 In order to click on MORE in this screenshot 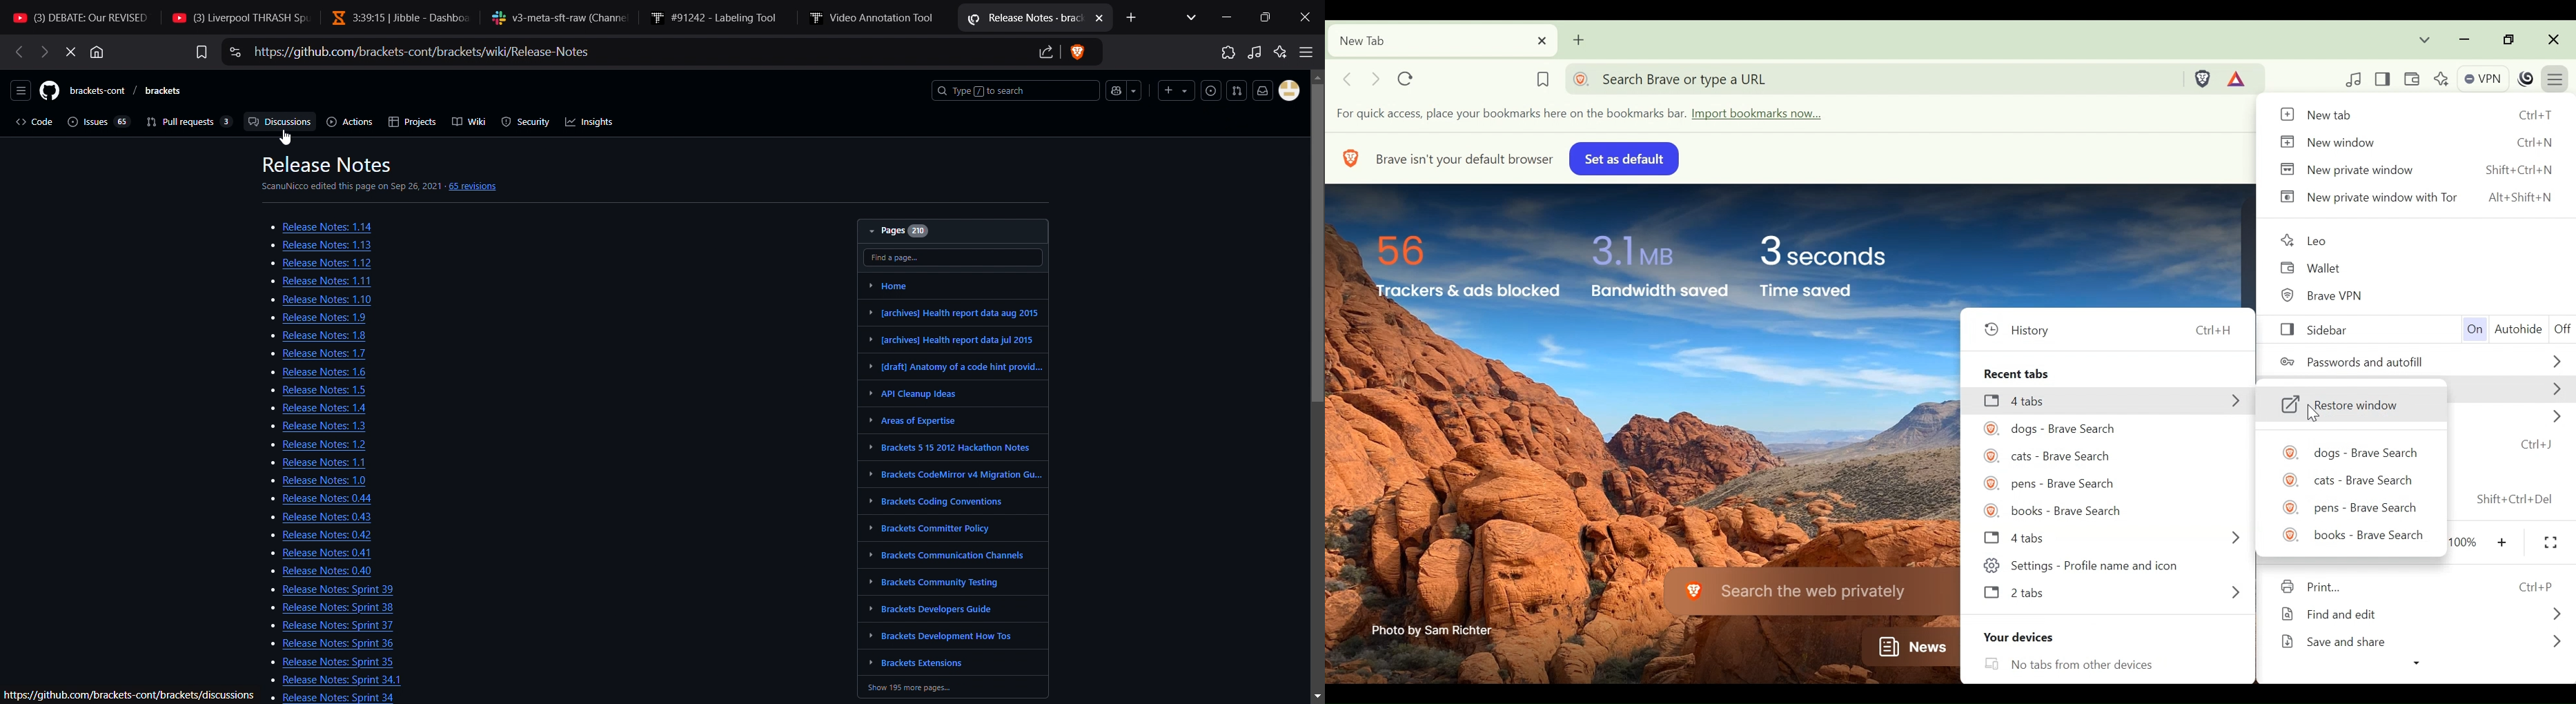, I will do `click(2231, 402)`.